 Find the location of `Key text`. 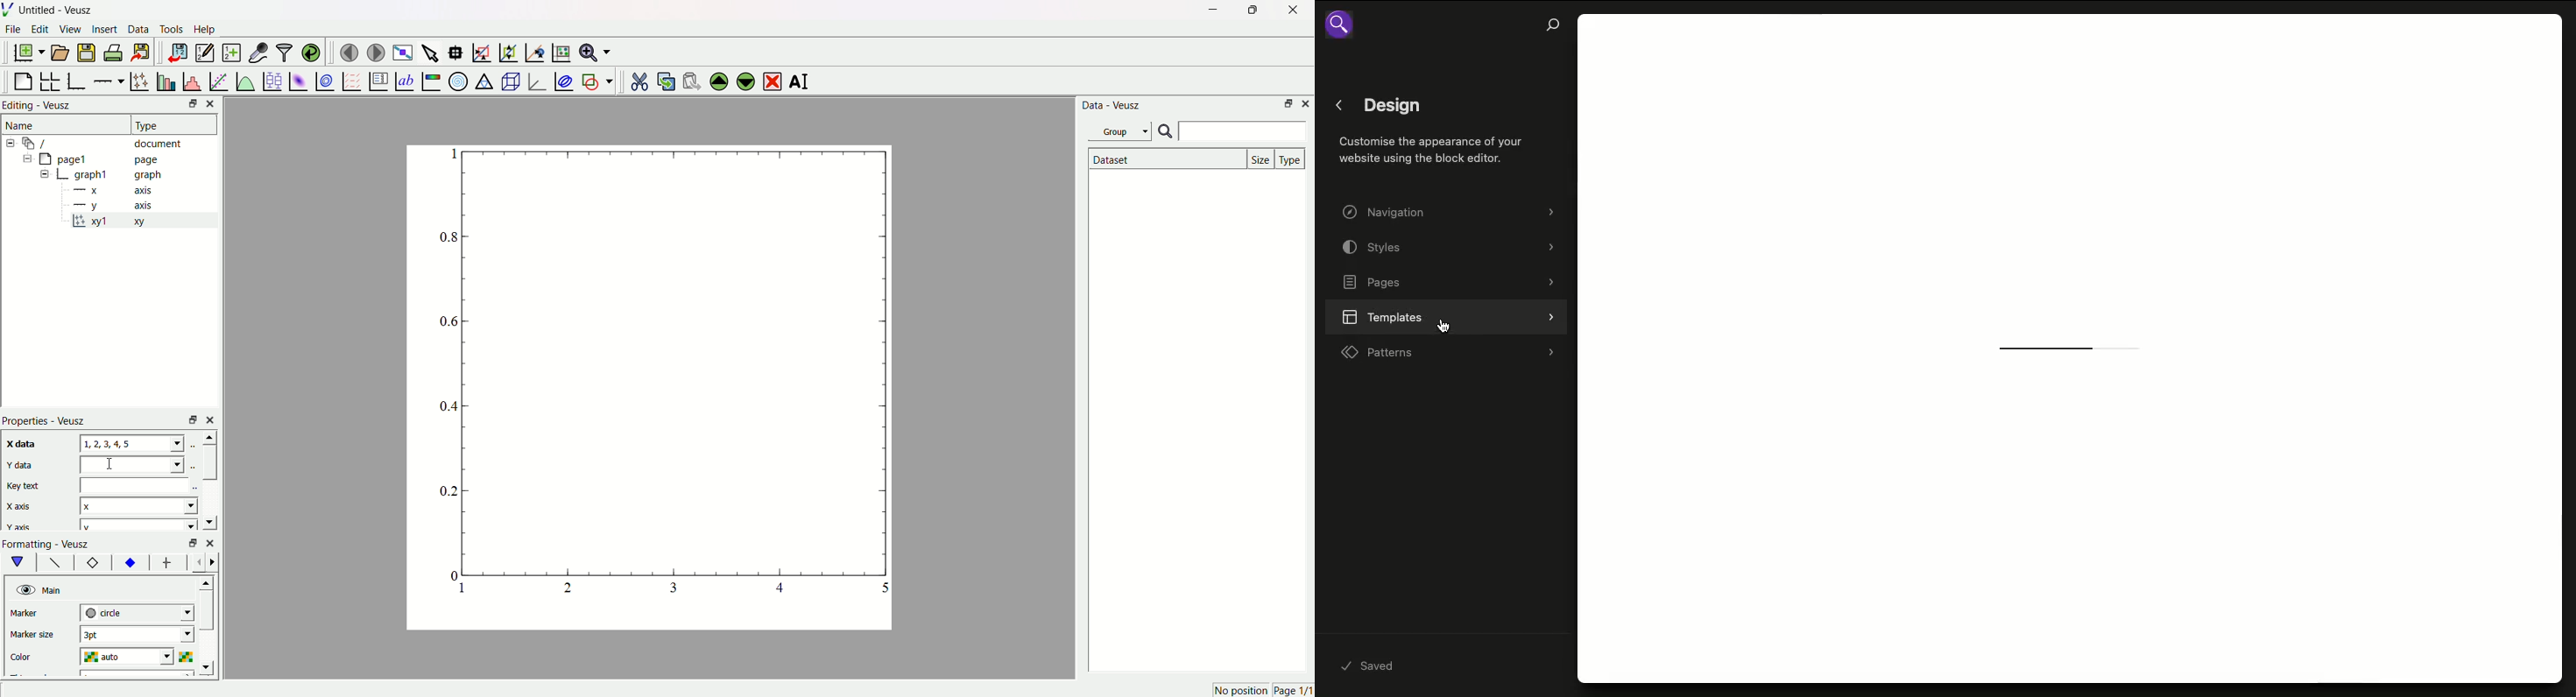

Key text is located at coordinates (25, 485).